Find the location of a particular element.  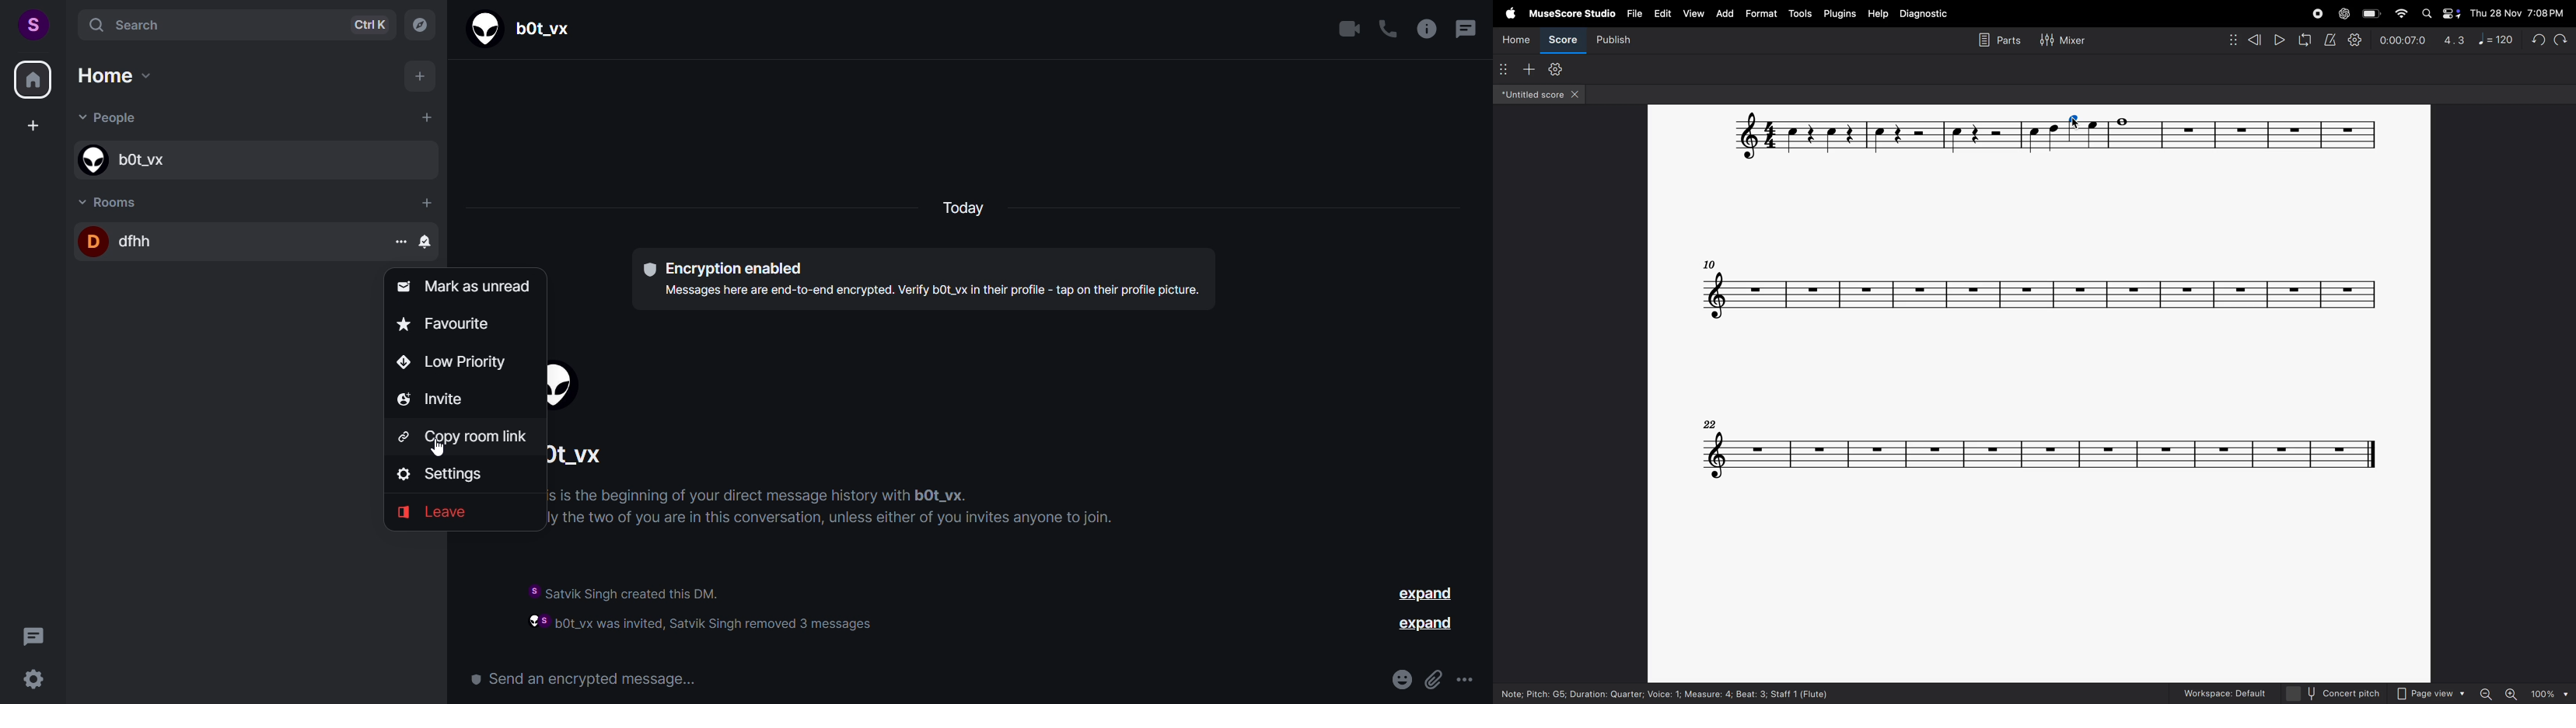

video call is located at coordinates (1350, 30).